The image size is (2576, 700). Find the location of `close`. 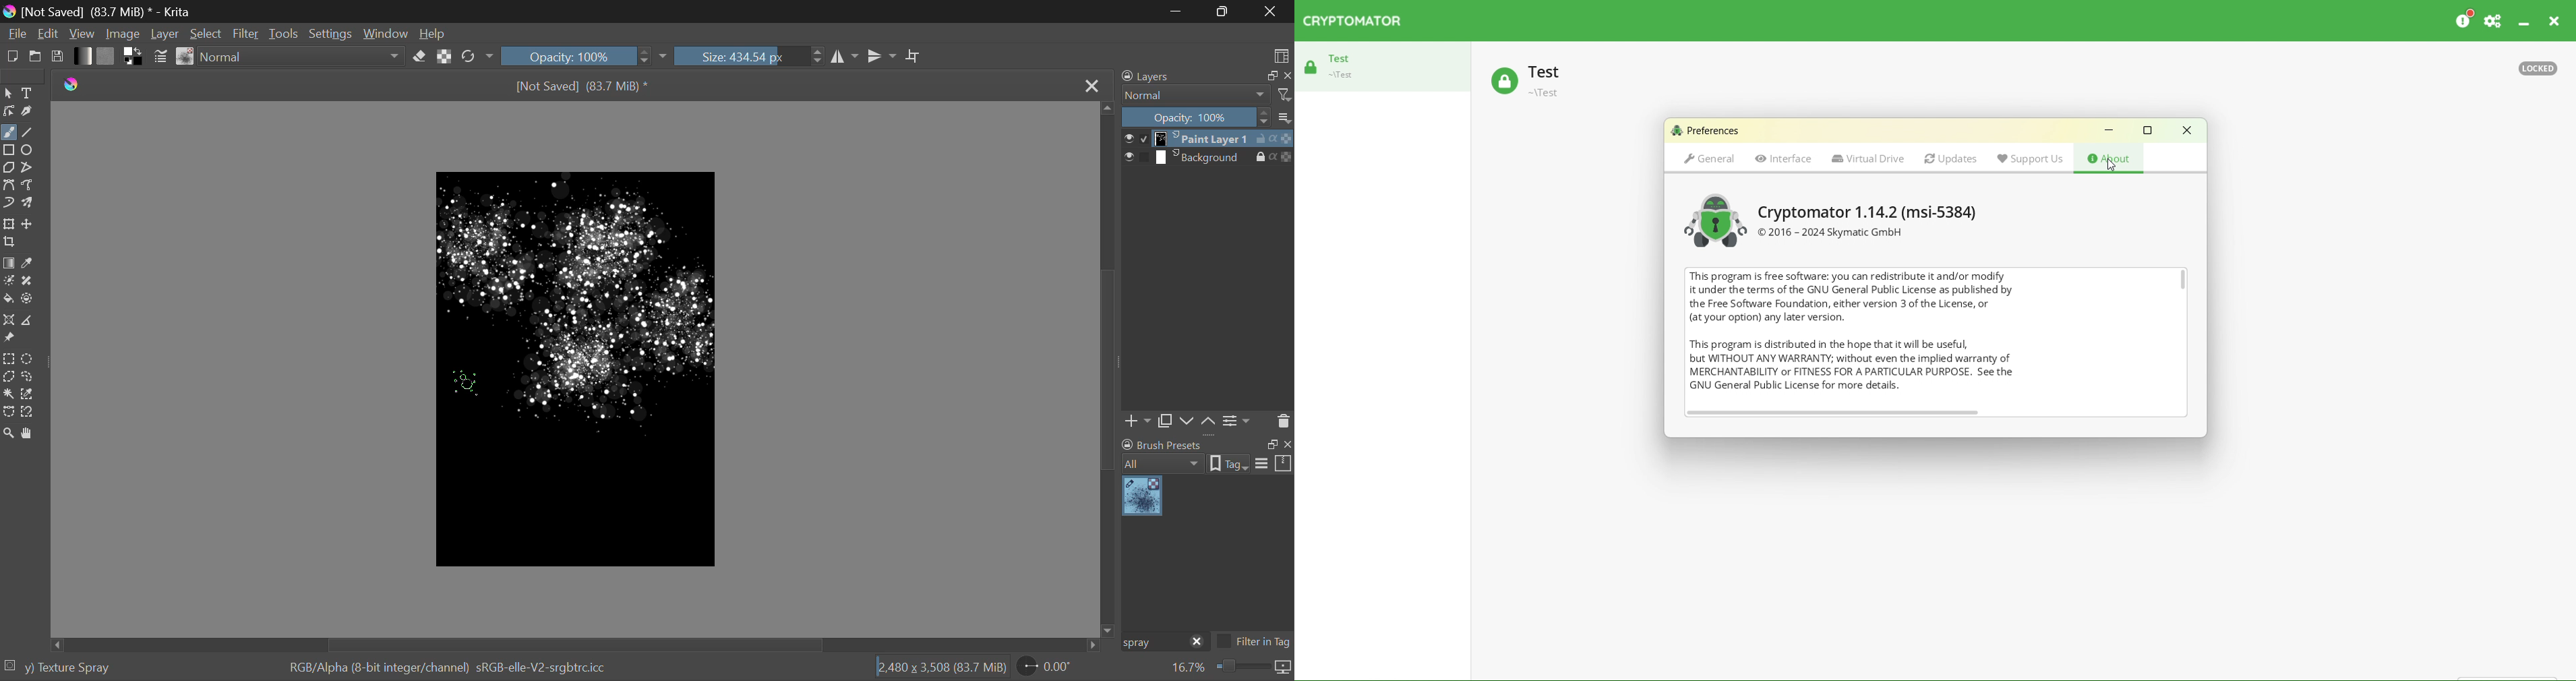

close is located at coordinates (1286, 76).